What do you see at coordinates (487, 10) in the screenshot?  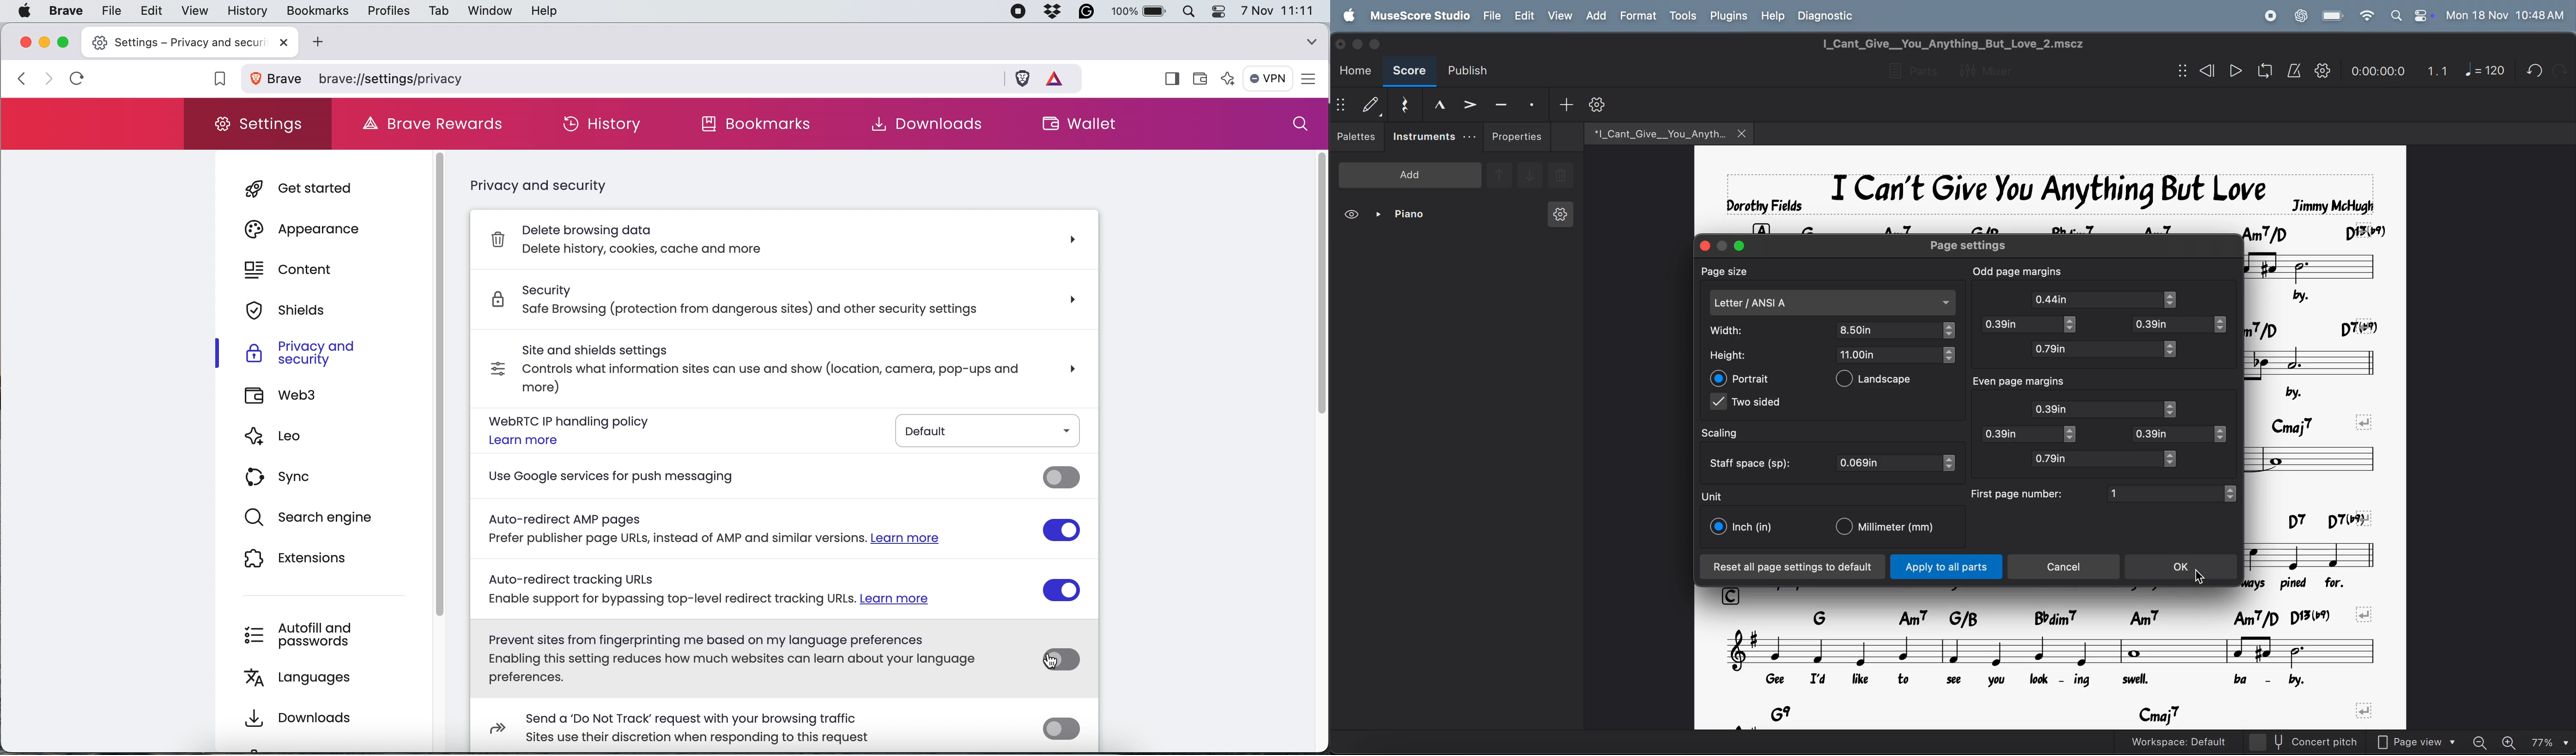 I see `window` at bounding box center [487, 10].